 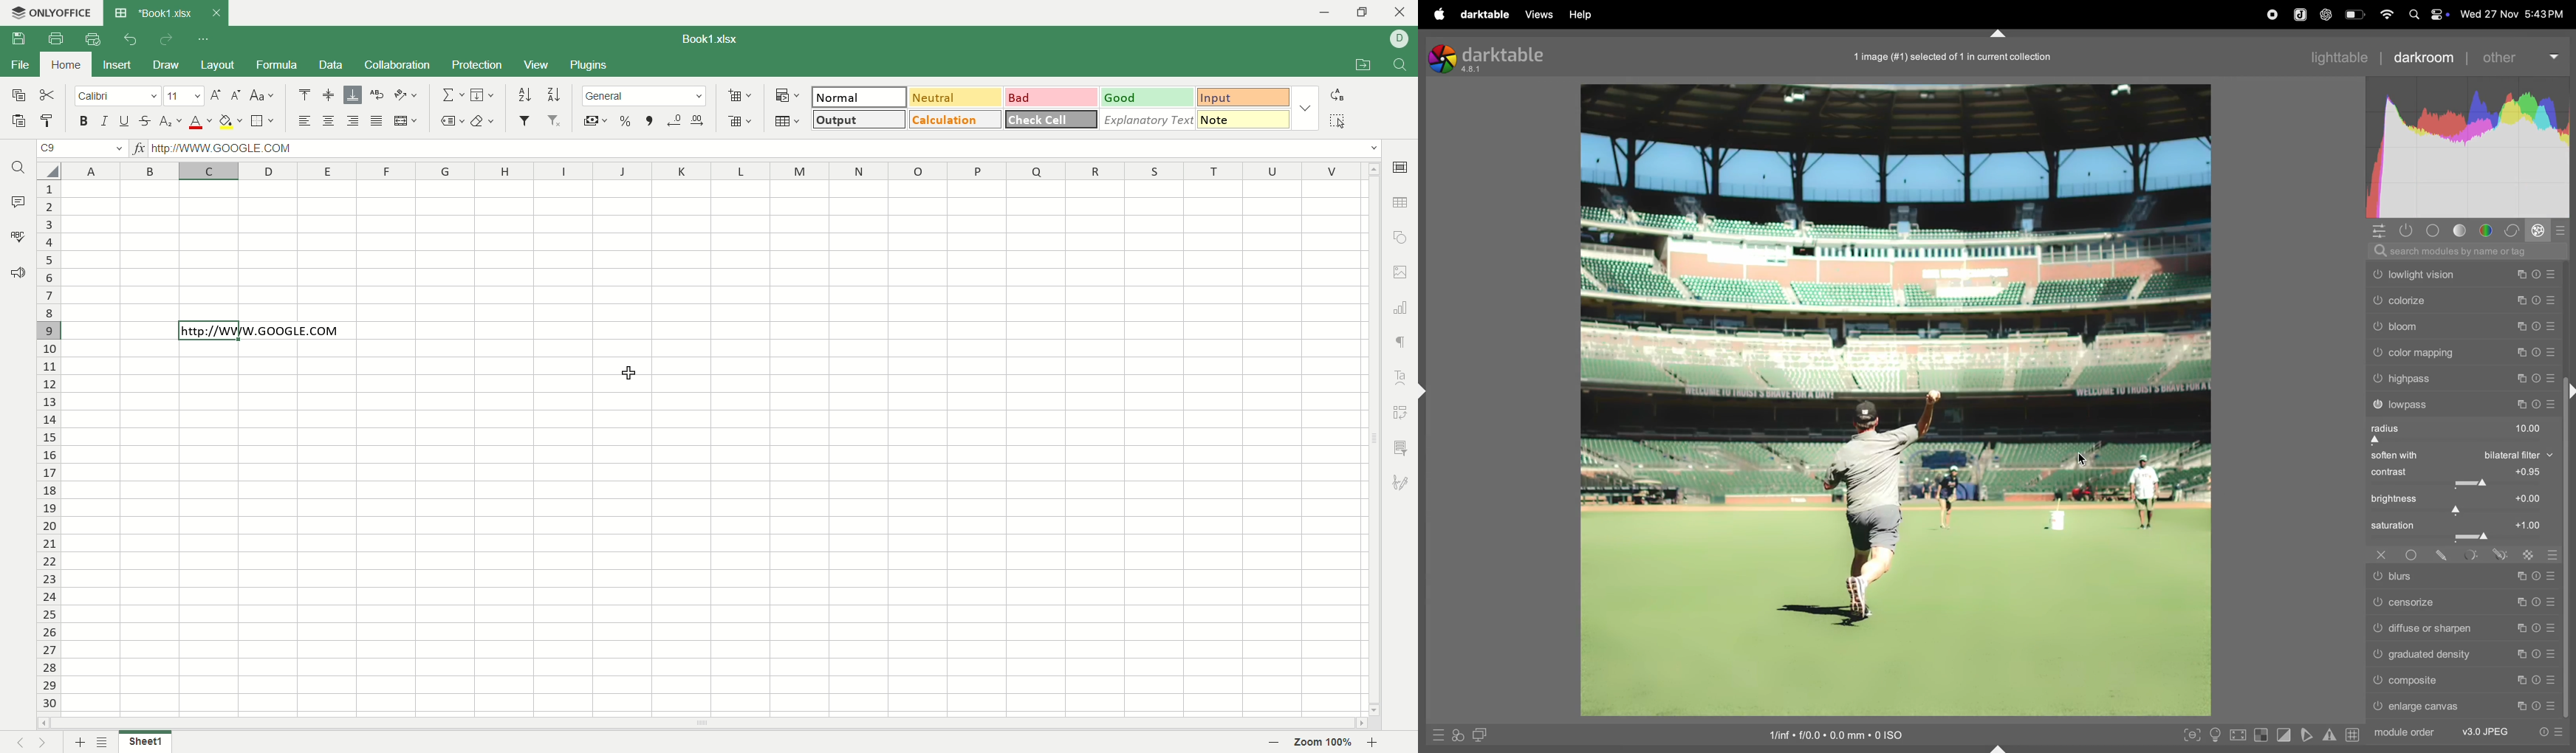 What do you see at coordinates (216, 96) in the screenshot?
I see `increase size` at bounding box center [216, 96].